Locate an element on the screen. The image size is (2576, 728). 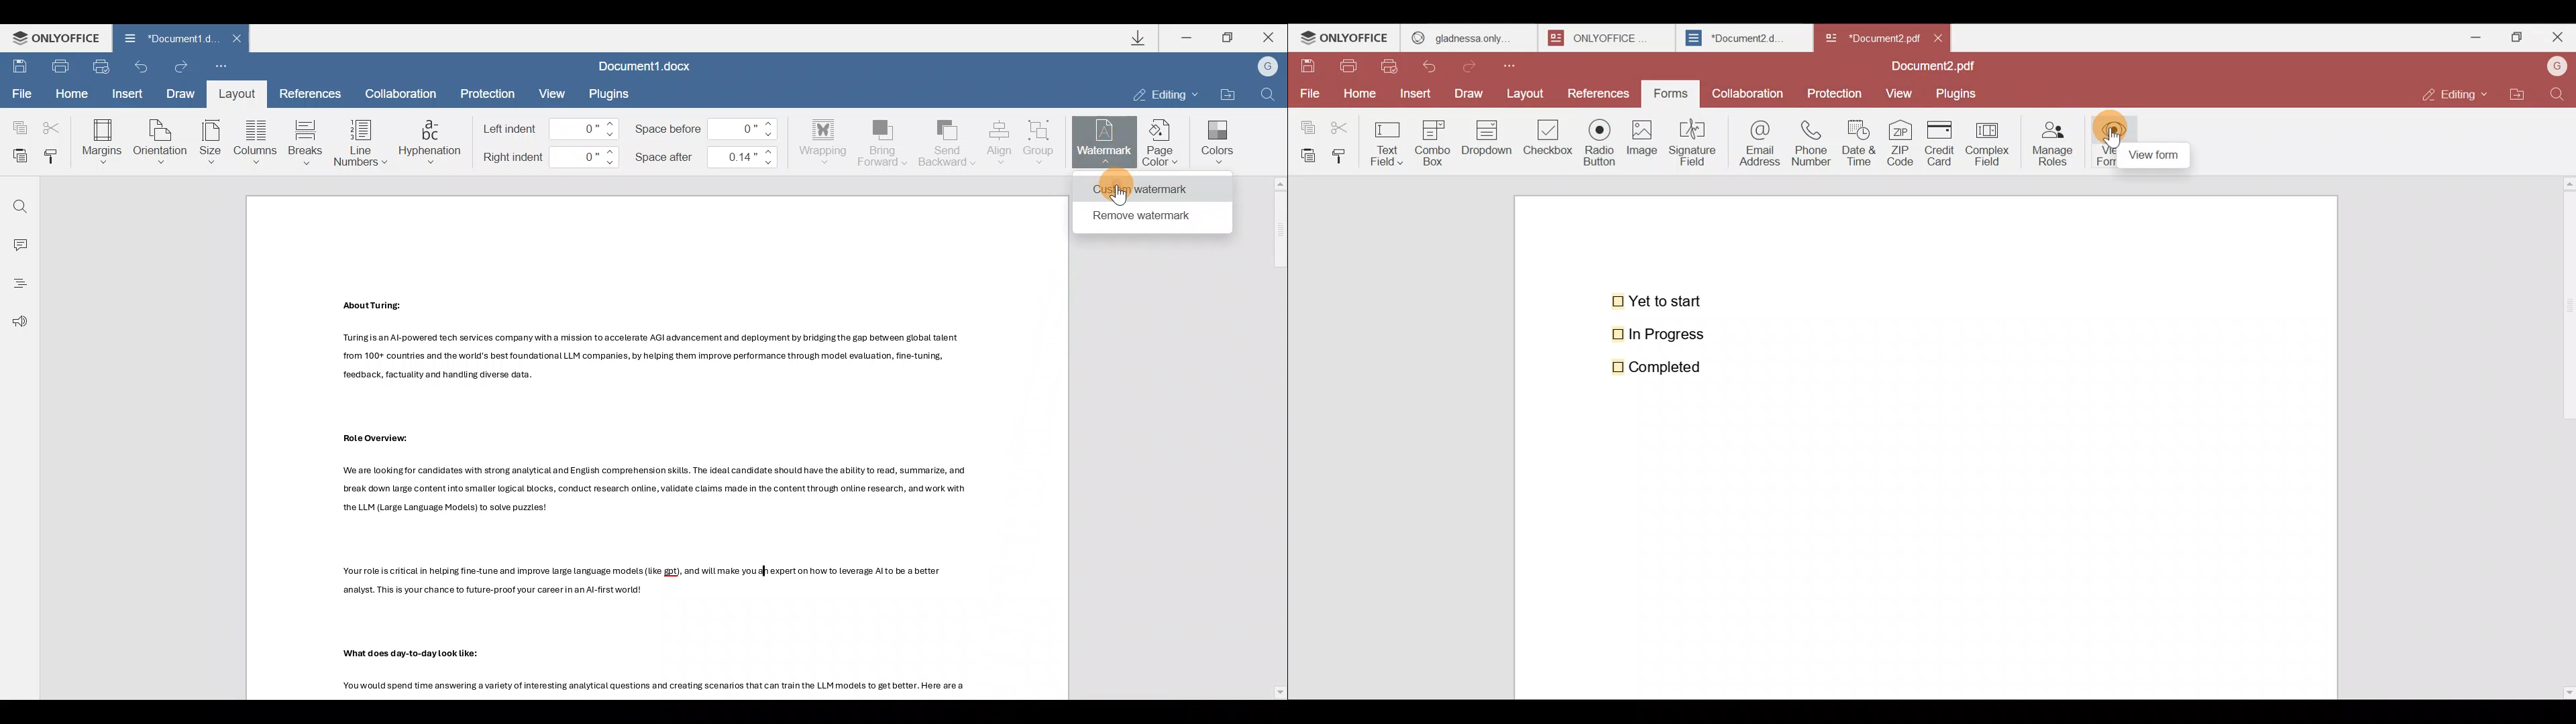
Remove watermark is located at coordinates (1146, 216).